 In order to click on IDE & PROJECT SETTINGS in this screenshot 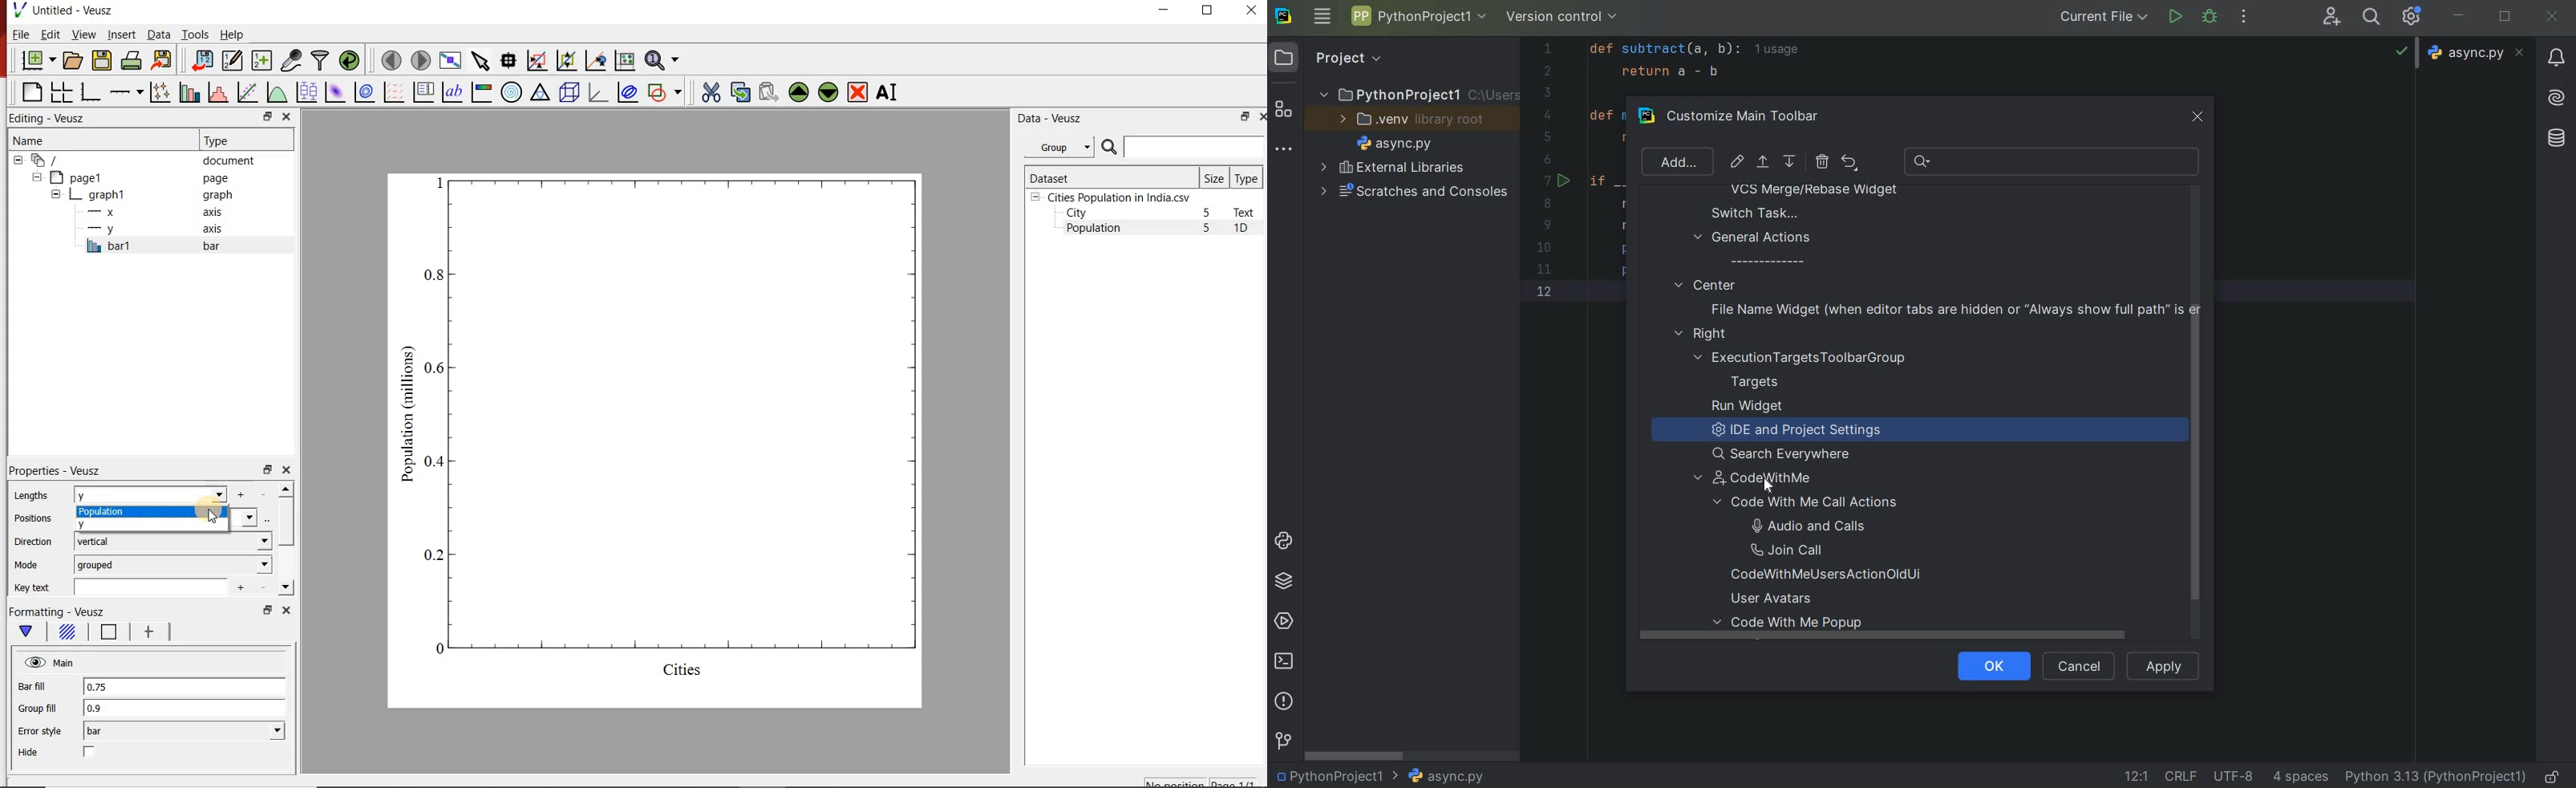, I will do `click(2416, 18)`.